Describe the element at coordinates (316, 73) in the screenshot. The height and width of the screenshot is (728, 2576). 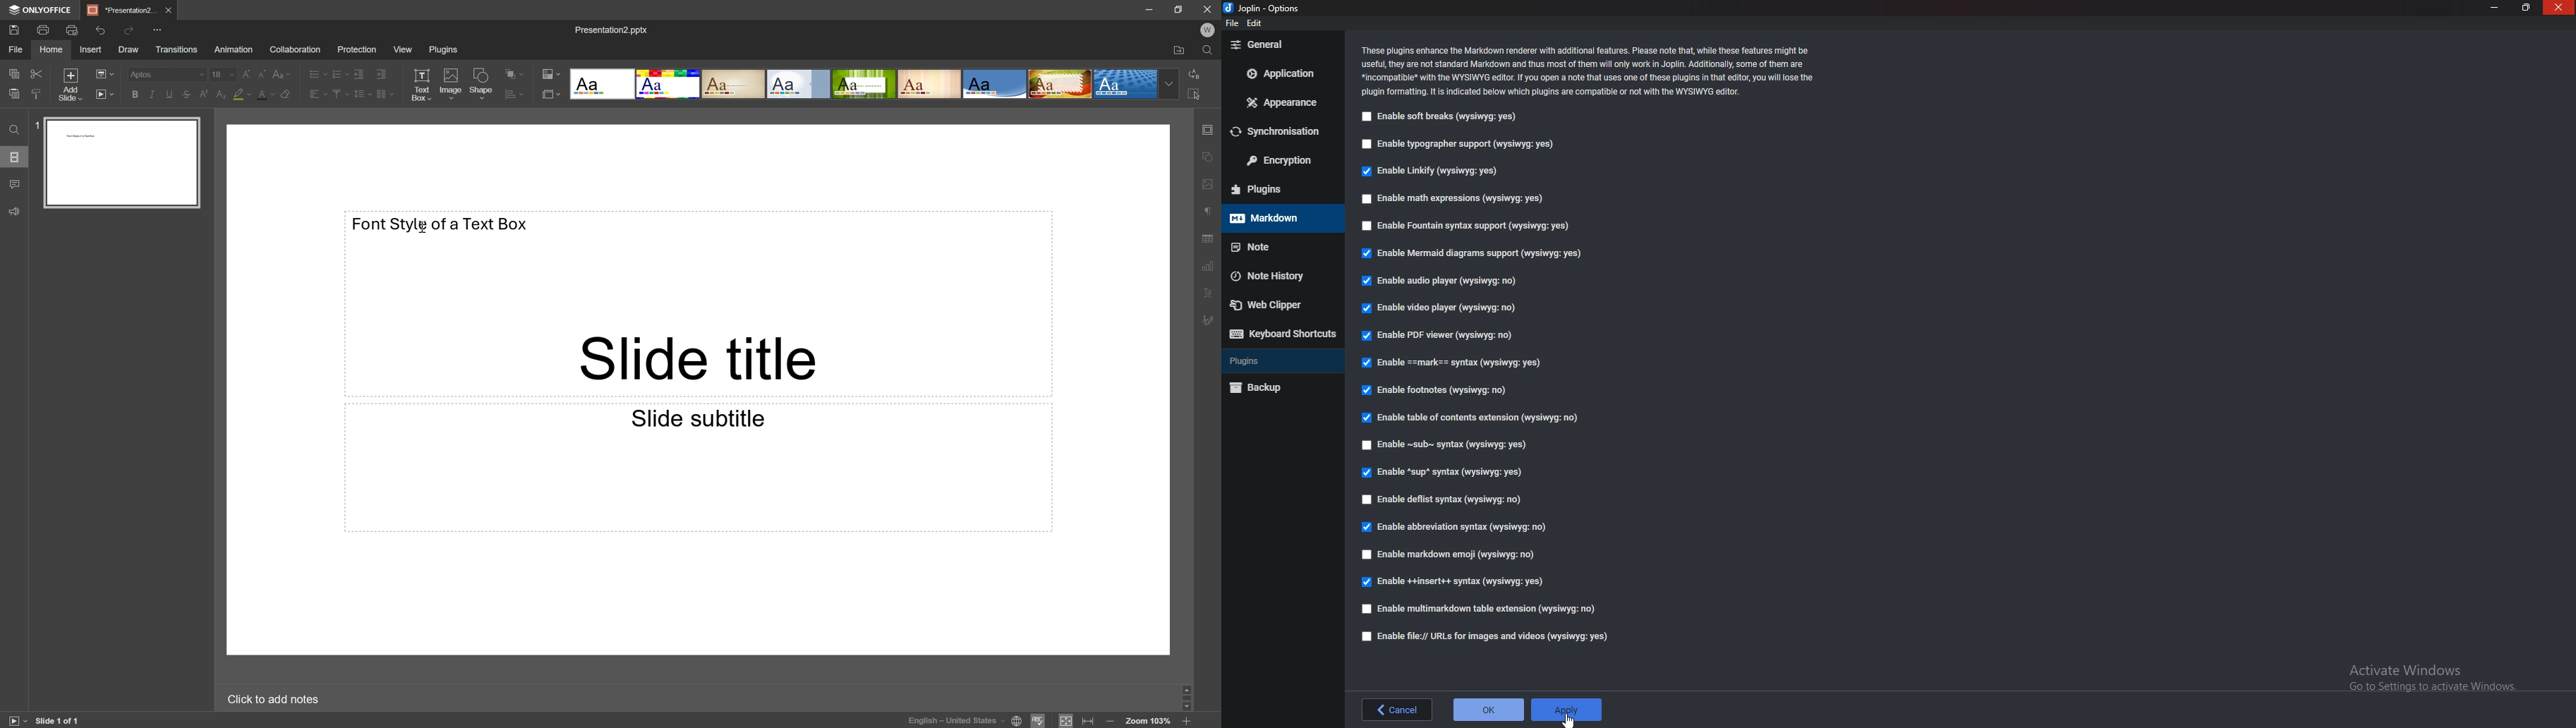
I see `Bullets` at that location.